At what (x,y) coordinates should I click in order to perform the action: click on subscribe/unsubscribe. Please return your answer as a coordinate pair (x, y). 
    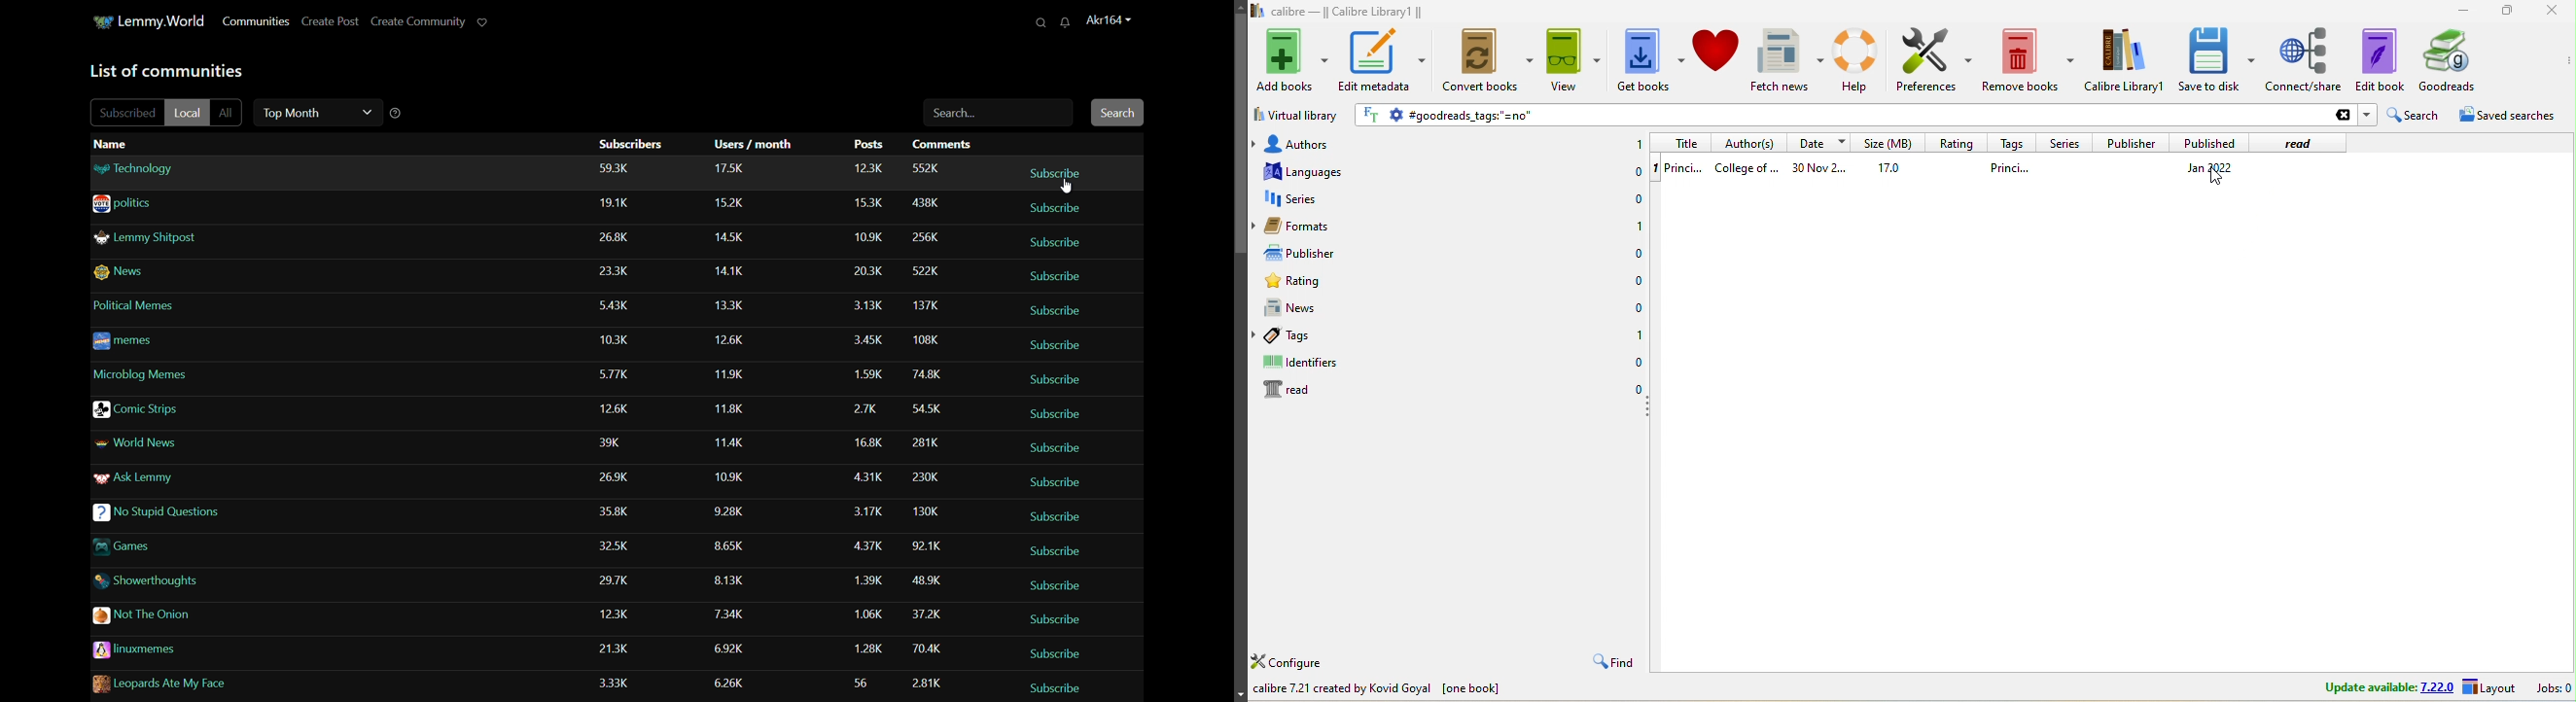
    Looking at the image, I should click on (1052, 550).